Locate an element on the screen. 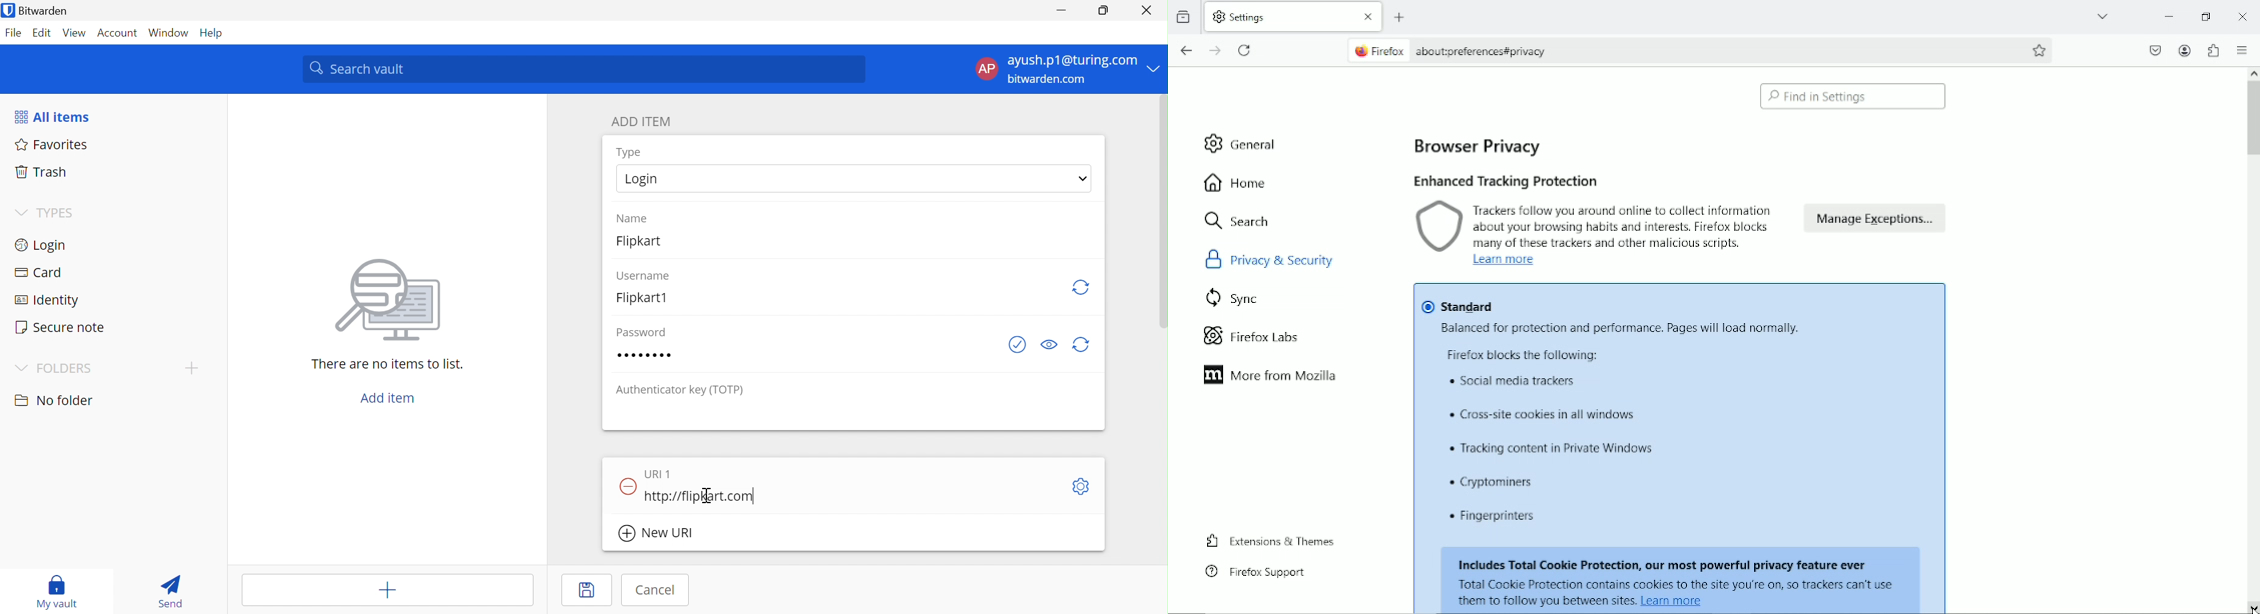 Image resolution: width=2268 pixels, height=616 pixels. privacy & security is located at coordinates (1279, 258).